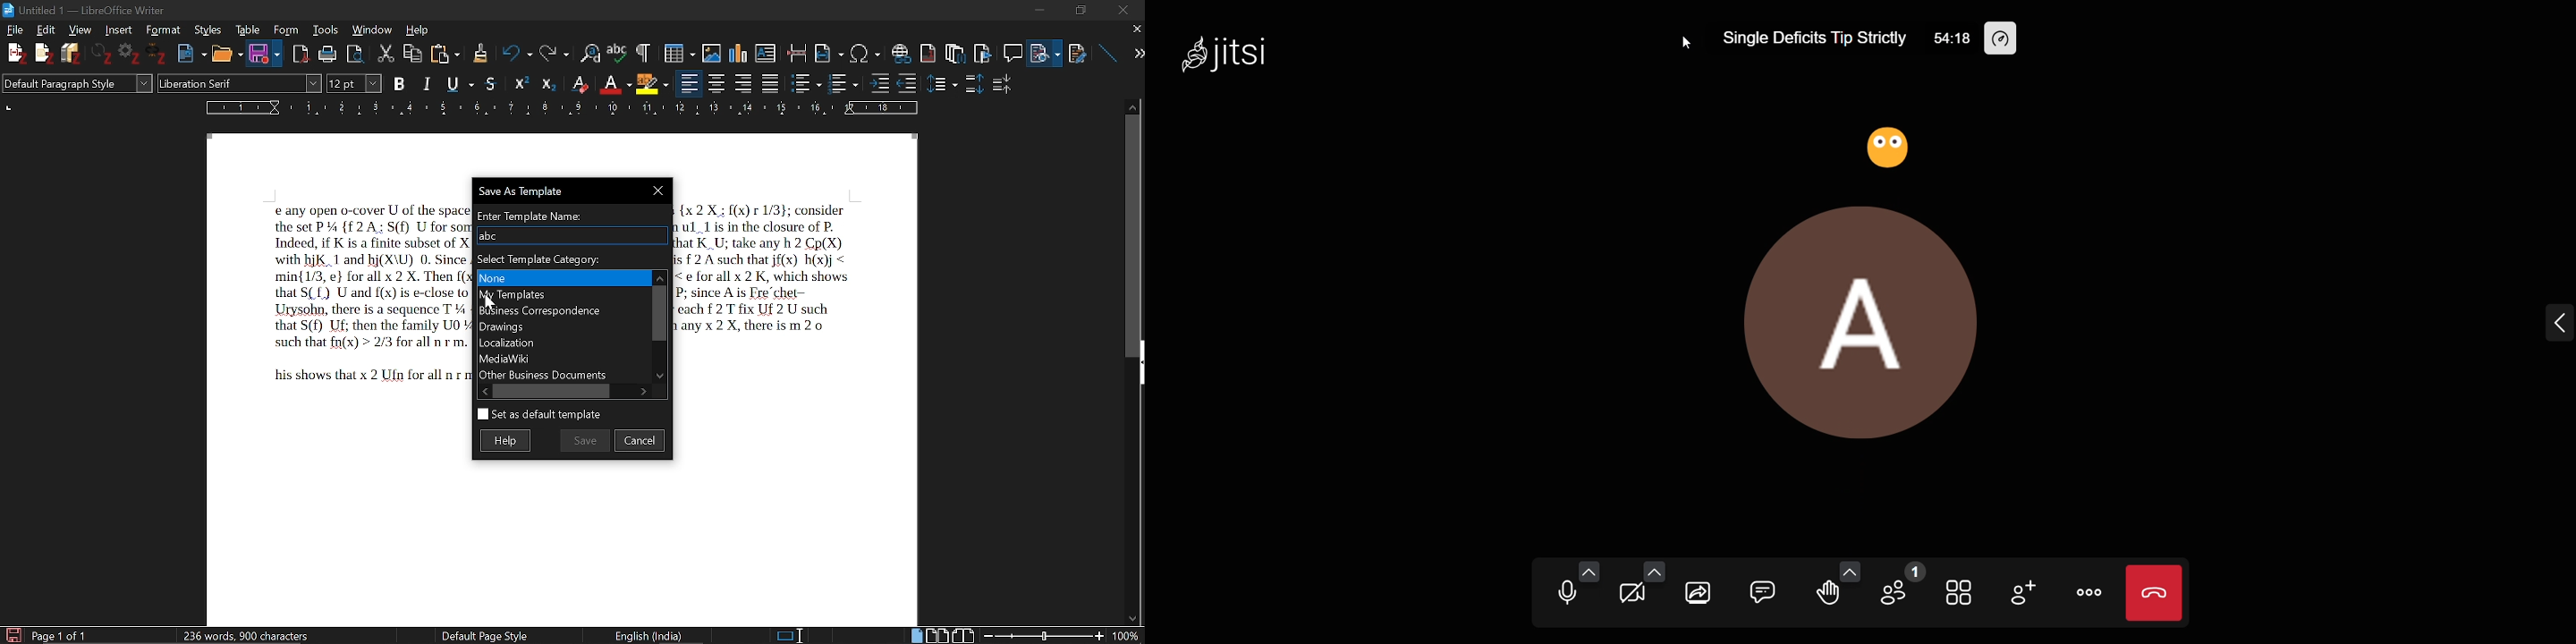 This screenshot has width=2576, height=644. I want to click on increase paragraph space, so click(973, 83).